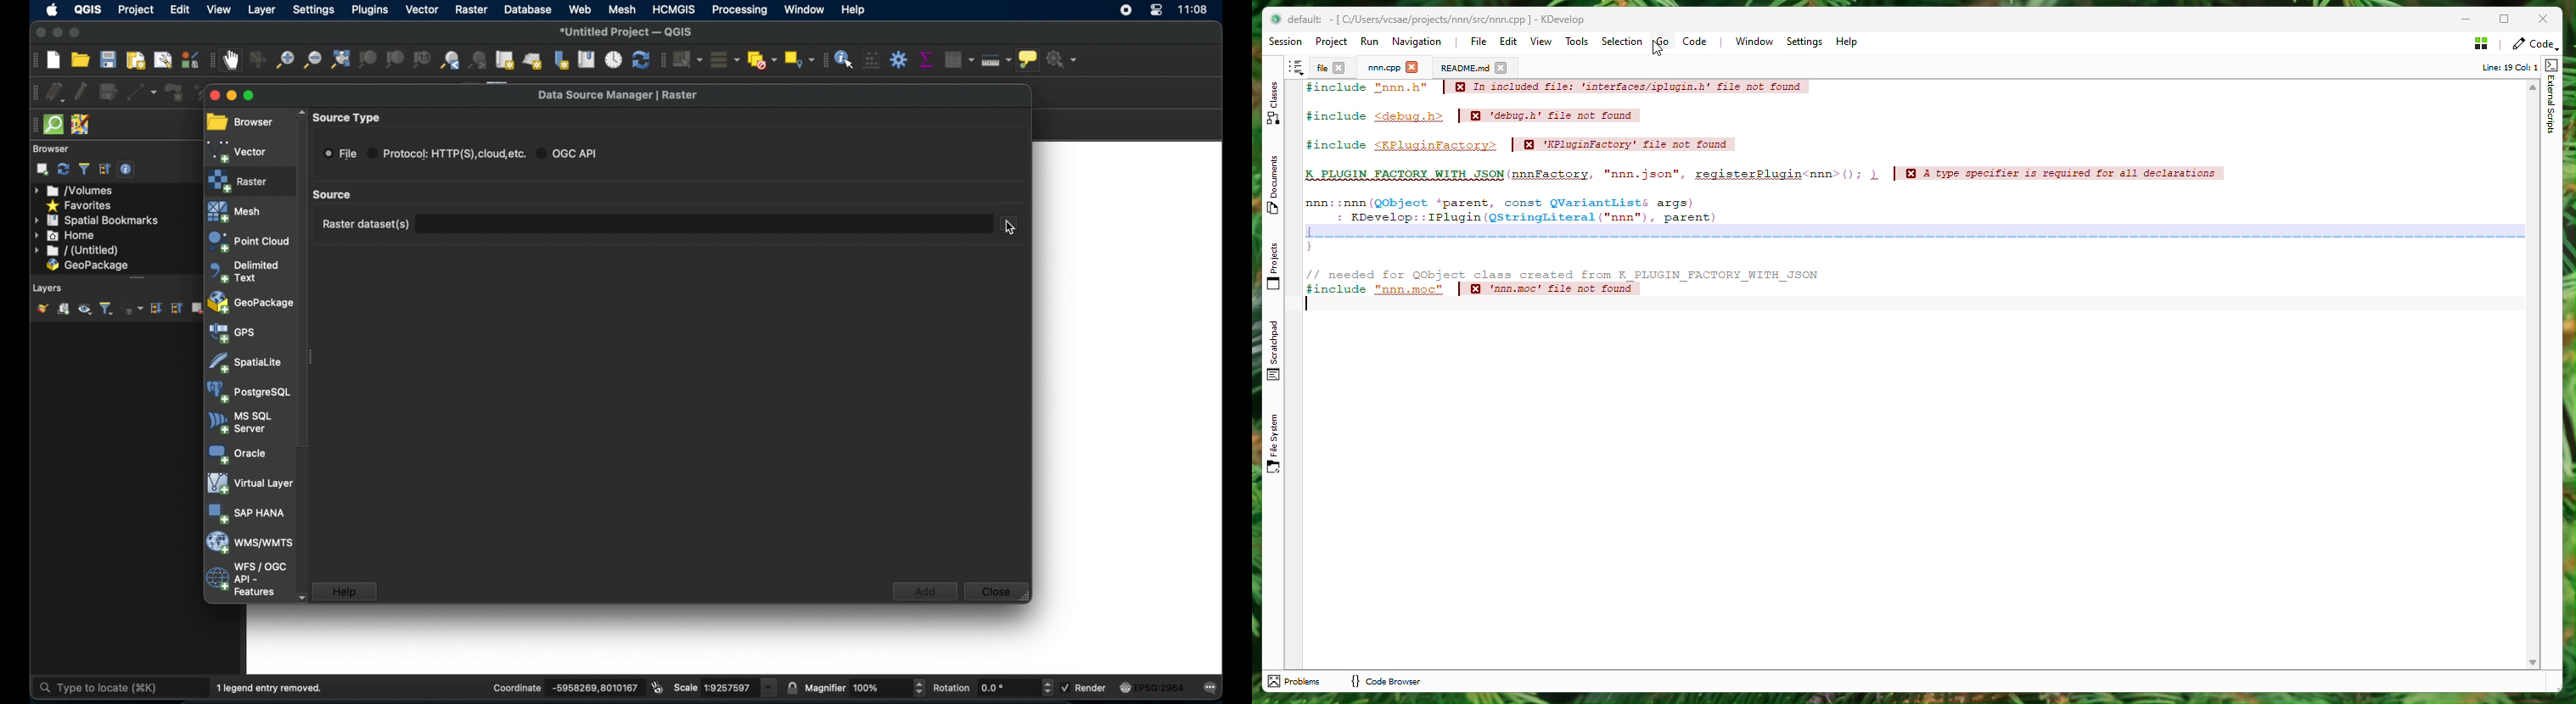 The height and width of the screenshot is (728, 2576). I want to click on Code, so click(1825, 195).